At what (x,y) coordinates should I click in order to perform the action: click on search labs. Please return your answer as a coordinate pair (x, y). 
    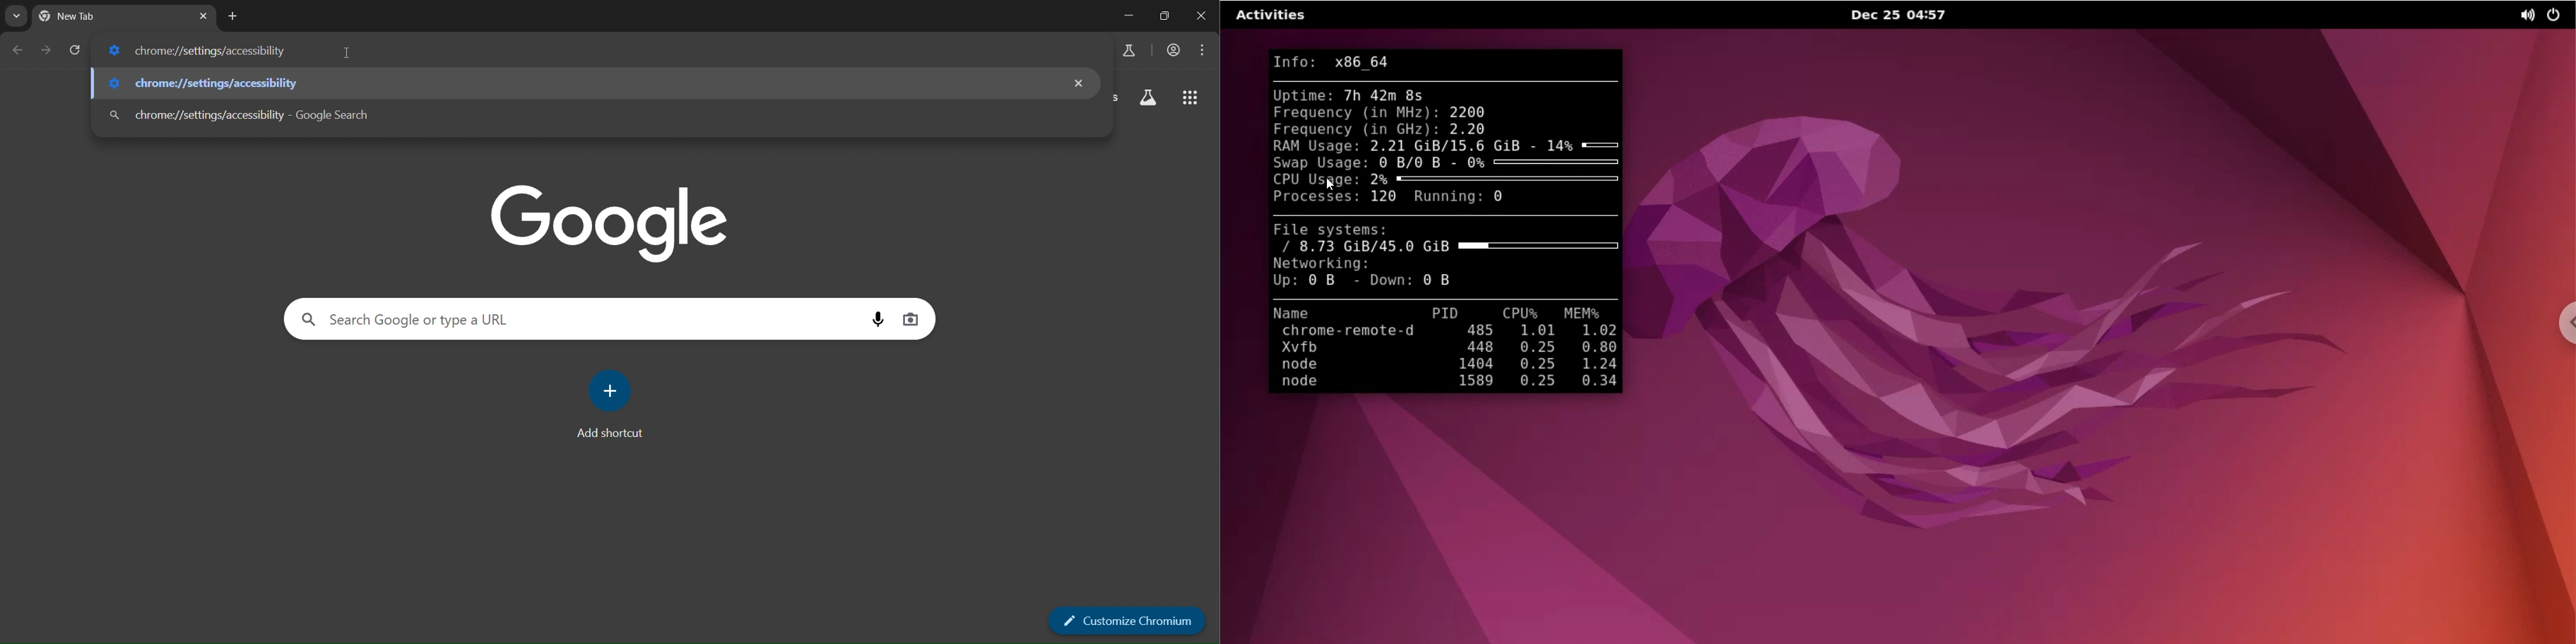
    Looking at the image, I should click on (1147, 97).